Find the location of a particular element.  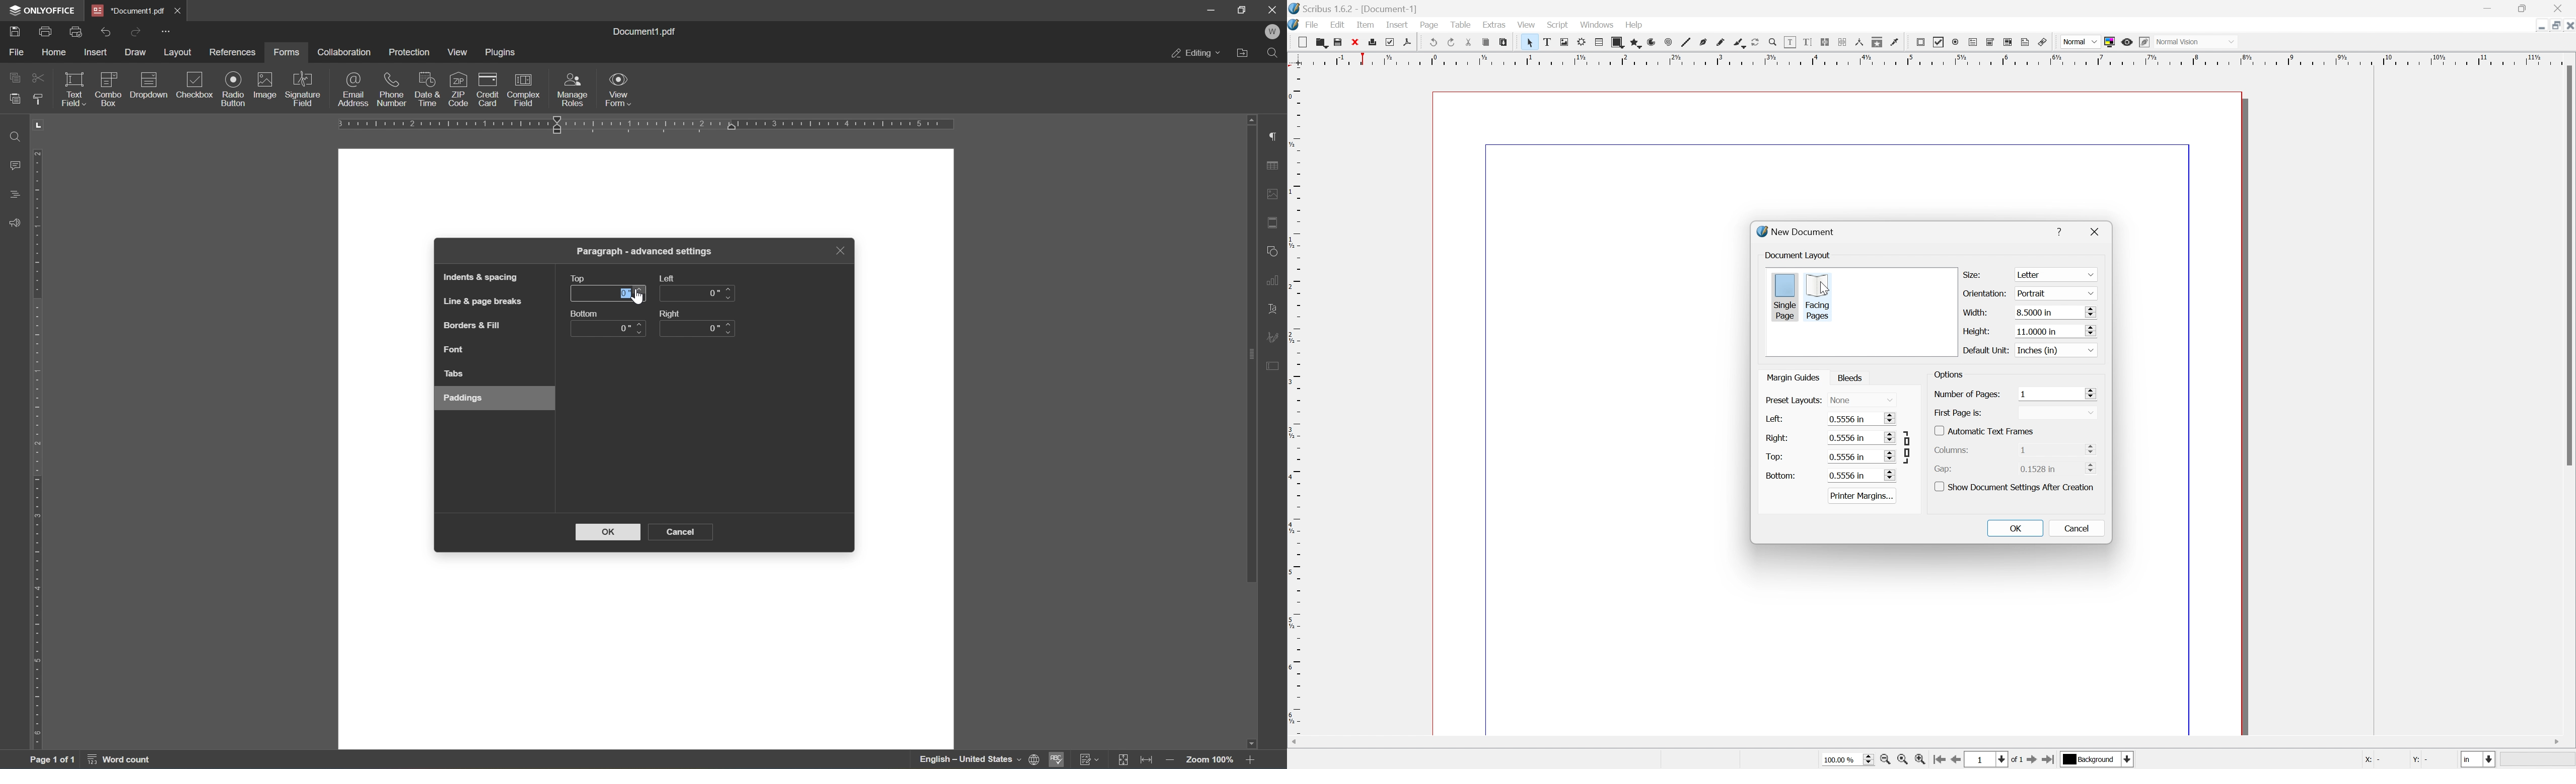

zoom out is located at coordinates (1886, 760).